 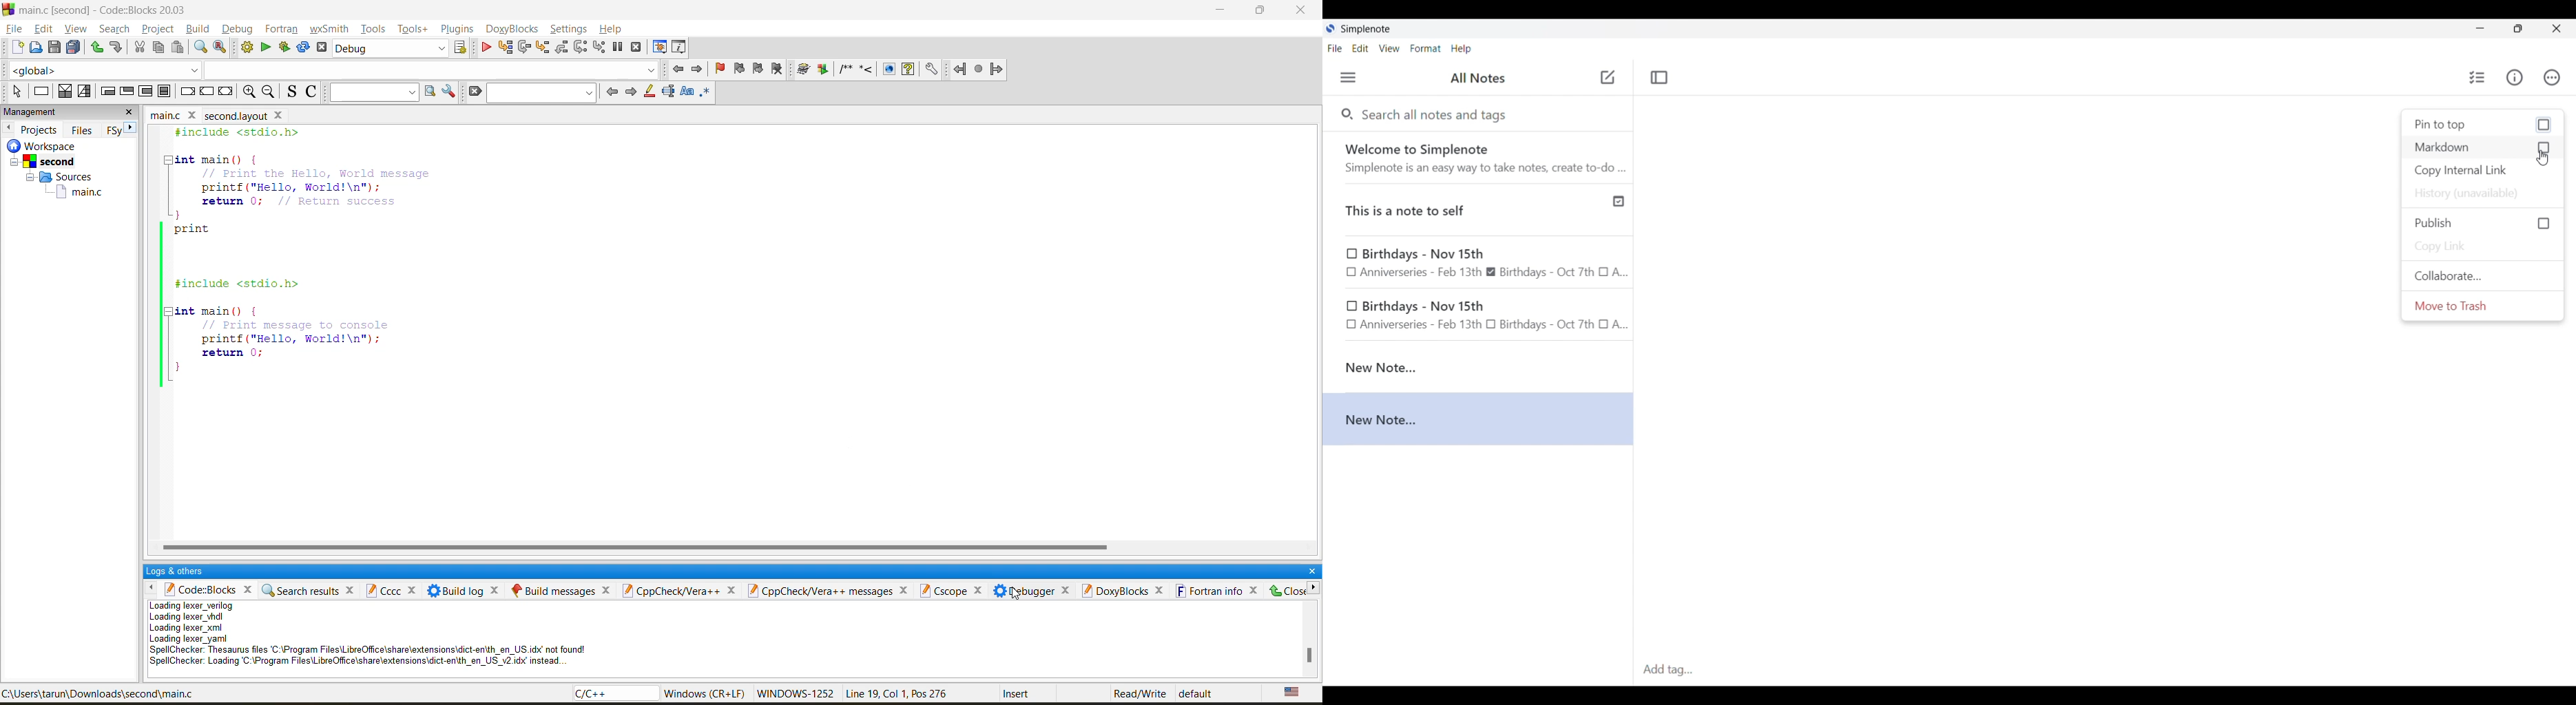 I want to click on edit, so click(x=43, y=28).